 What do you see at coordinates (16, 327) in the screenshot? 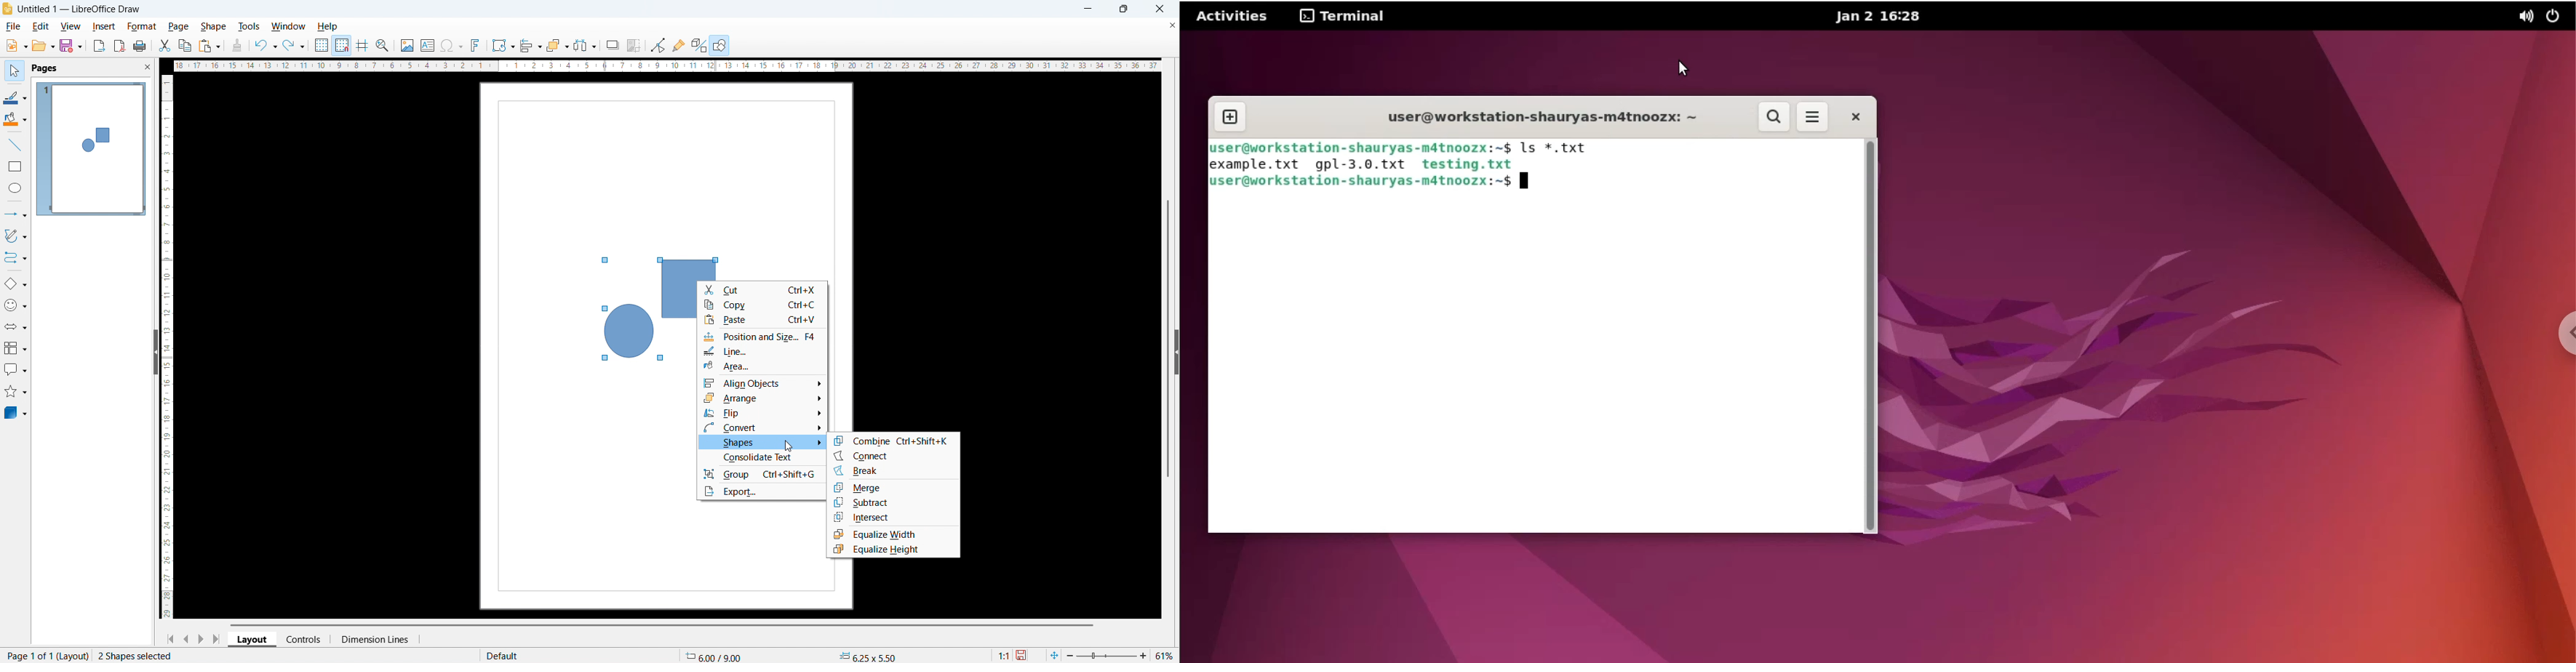
I see `block arrows` at bounding box center [16, 327].